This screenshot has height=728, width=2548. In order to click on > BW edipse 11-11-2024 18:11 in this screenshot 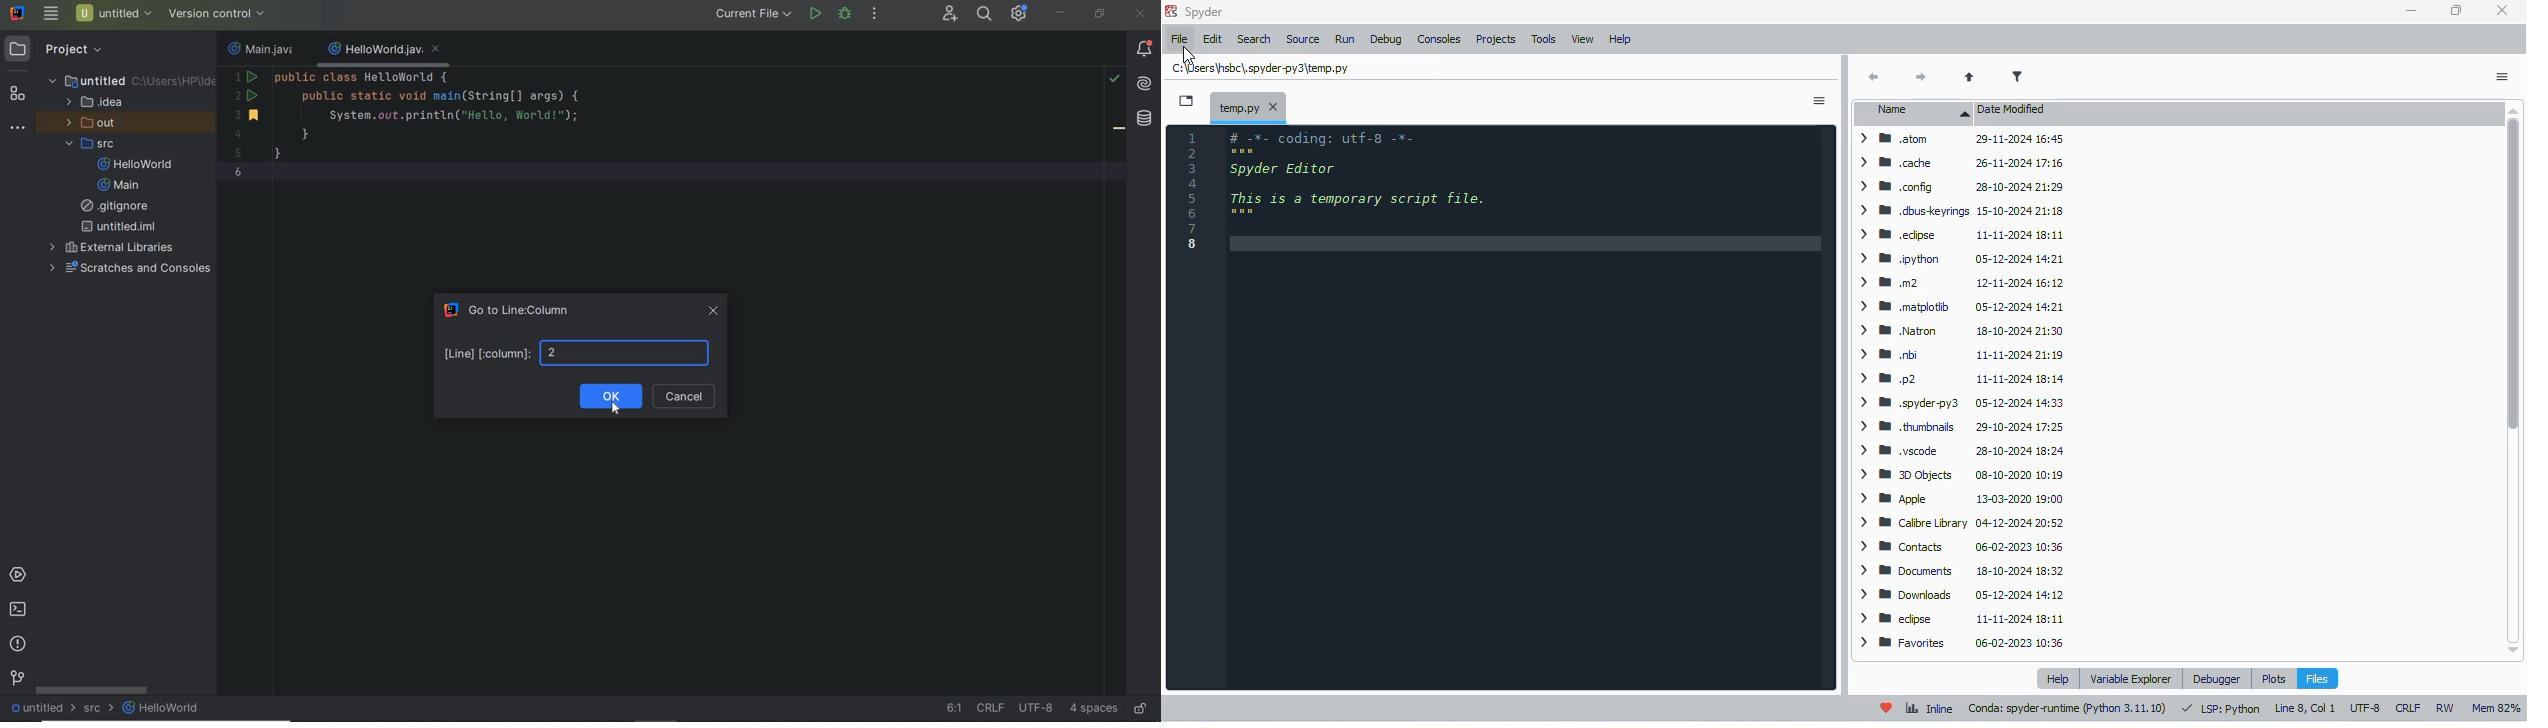, I will do `click(1956, 237)`.